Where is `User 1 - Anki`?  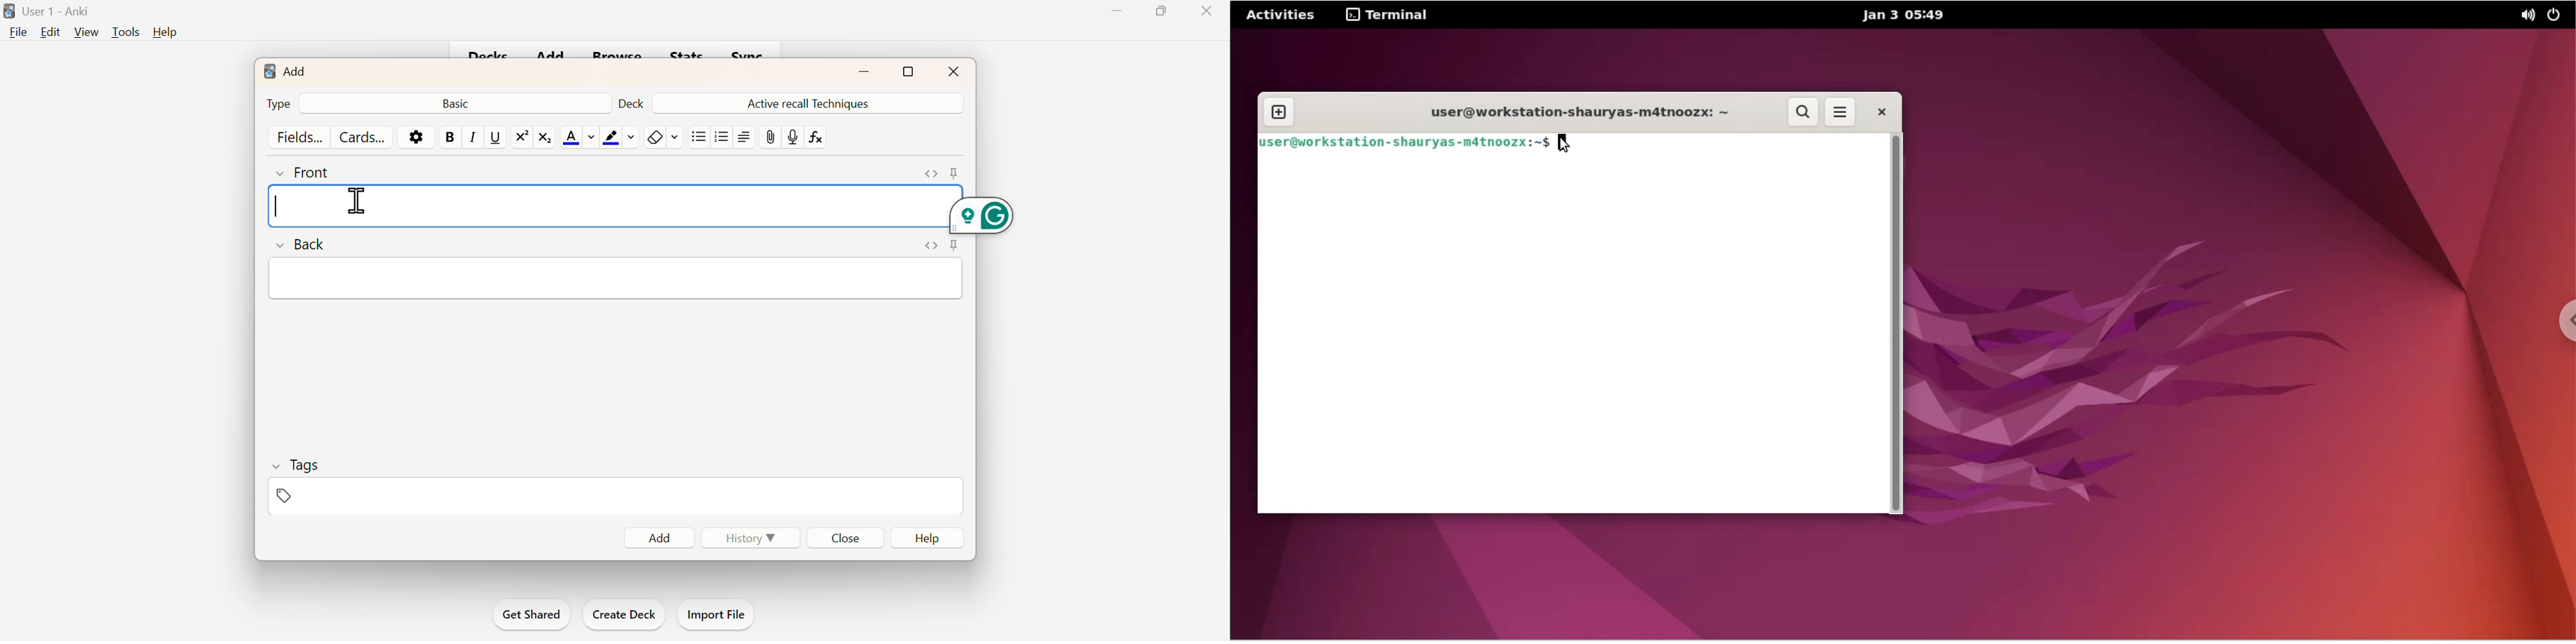
User 1 - Anki is located at coordinates (61, 10).